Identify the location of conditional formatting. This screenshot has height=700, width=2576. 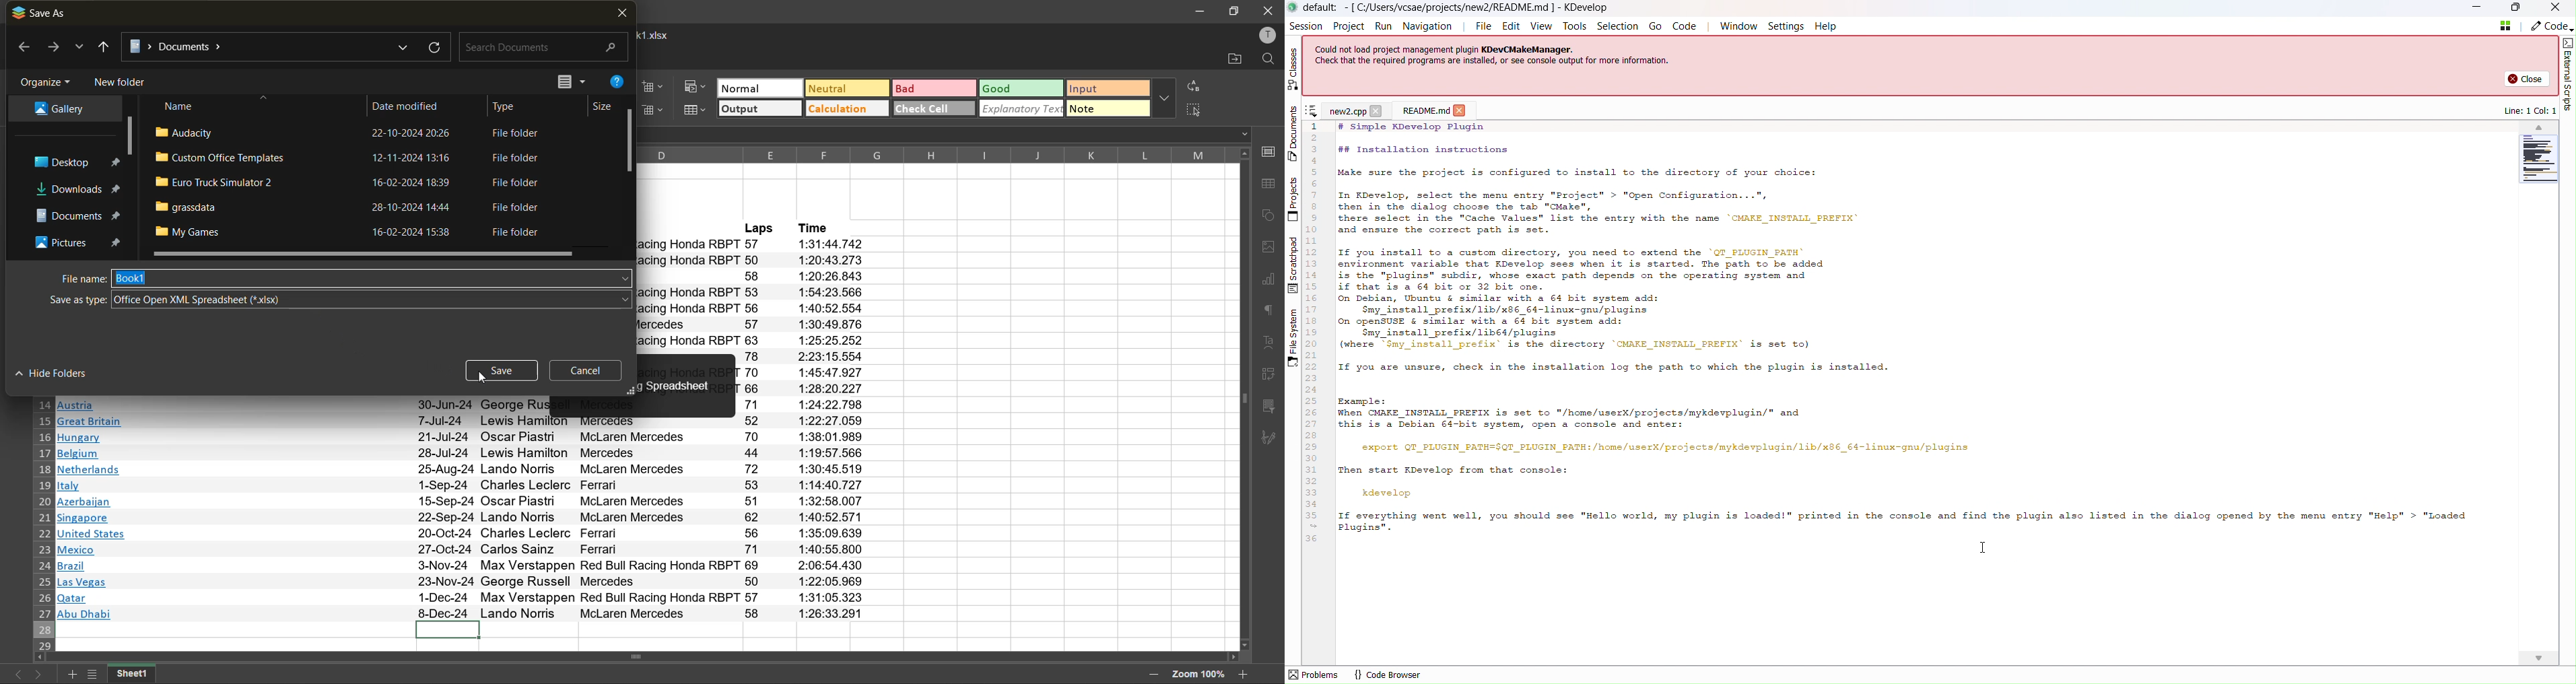
(696, 87).